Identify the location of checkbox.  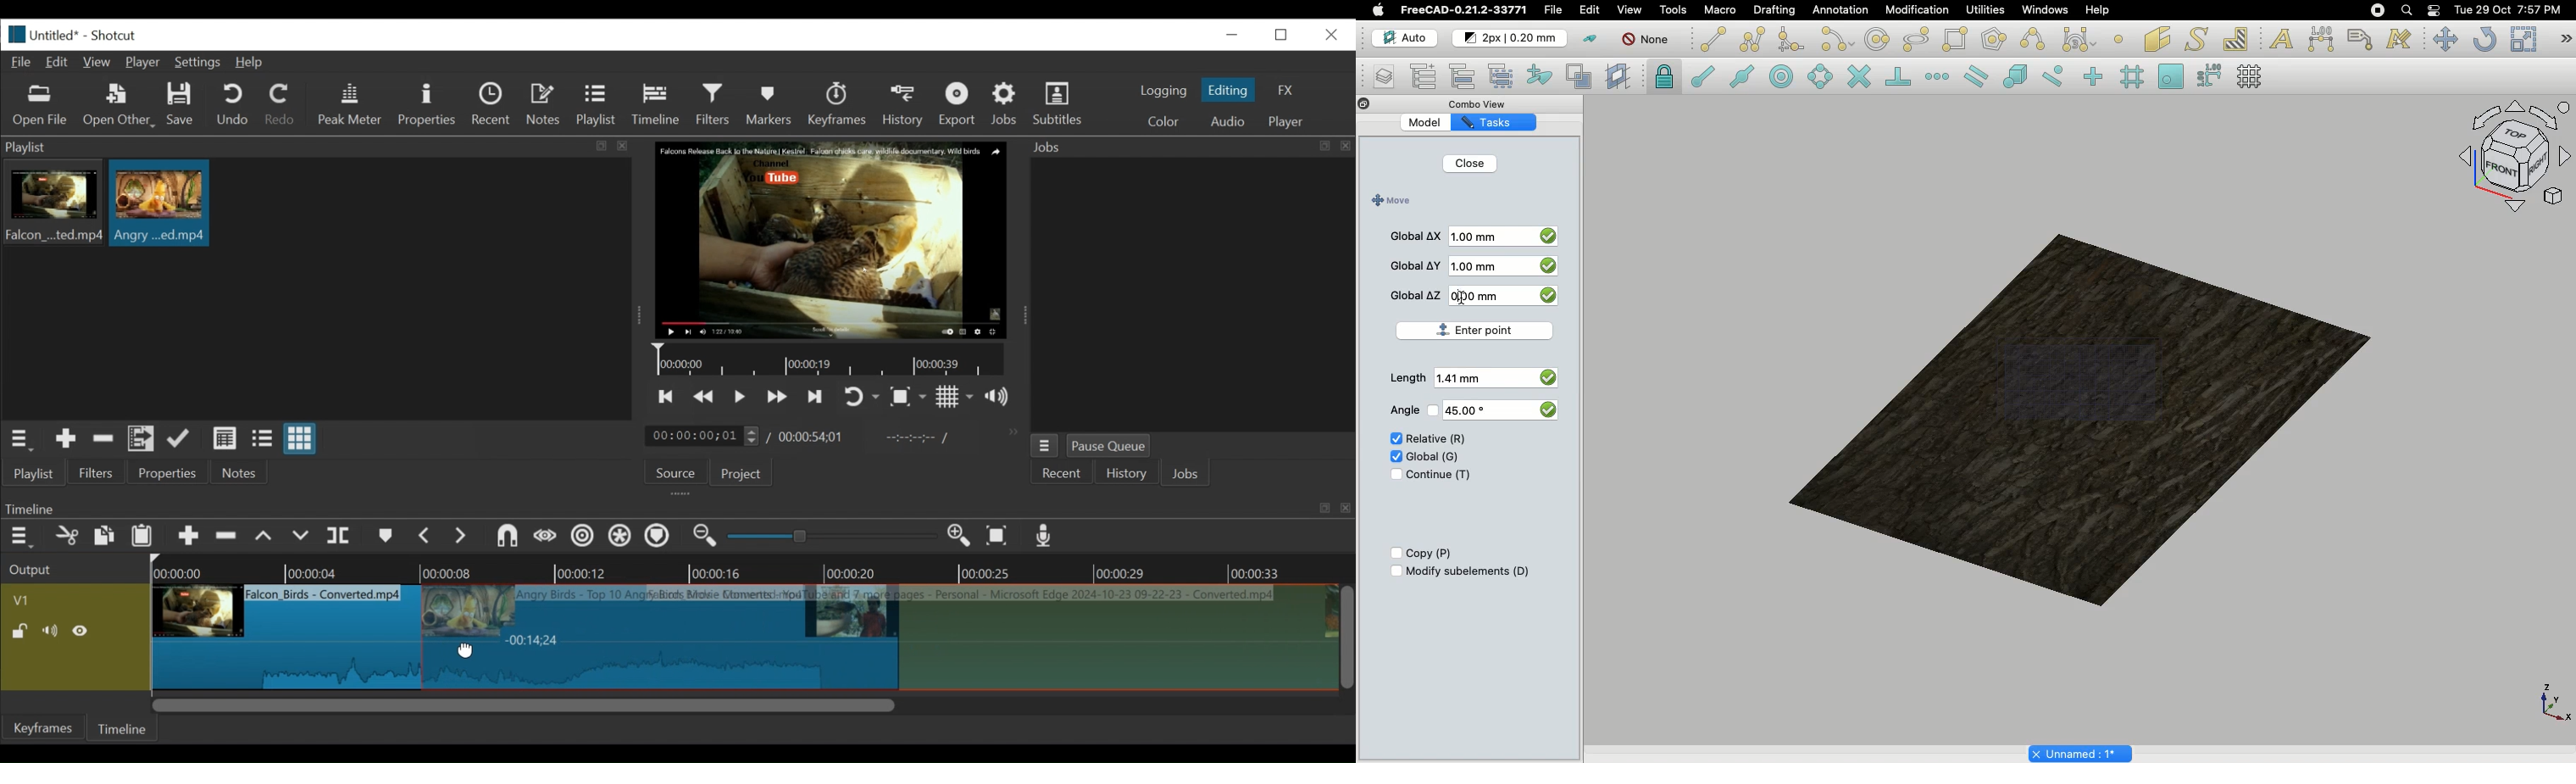
(1546, 409).